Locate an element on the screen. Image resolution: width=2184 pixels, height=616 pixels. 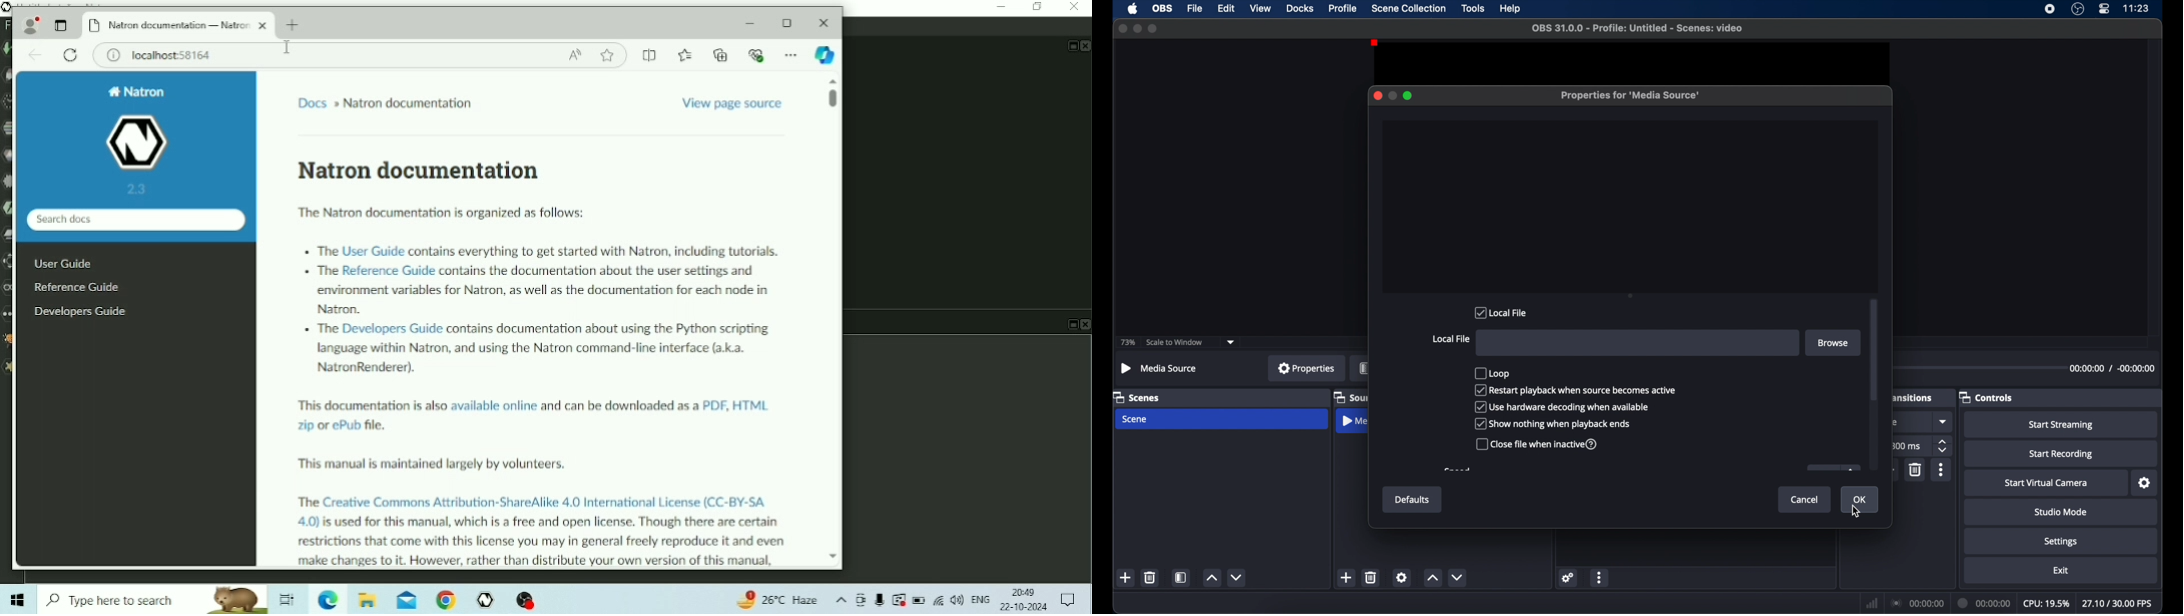
media source is located at coordinates (1354, 420).